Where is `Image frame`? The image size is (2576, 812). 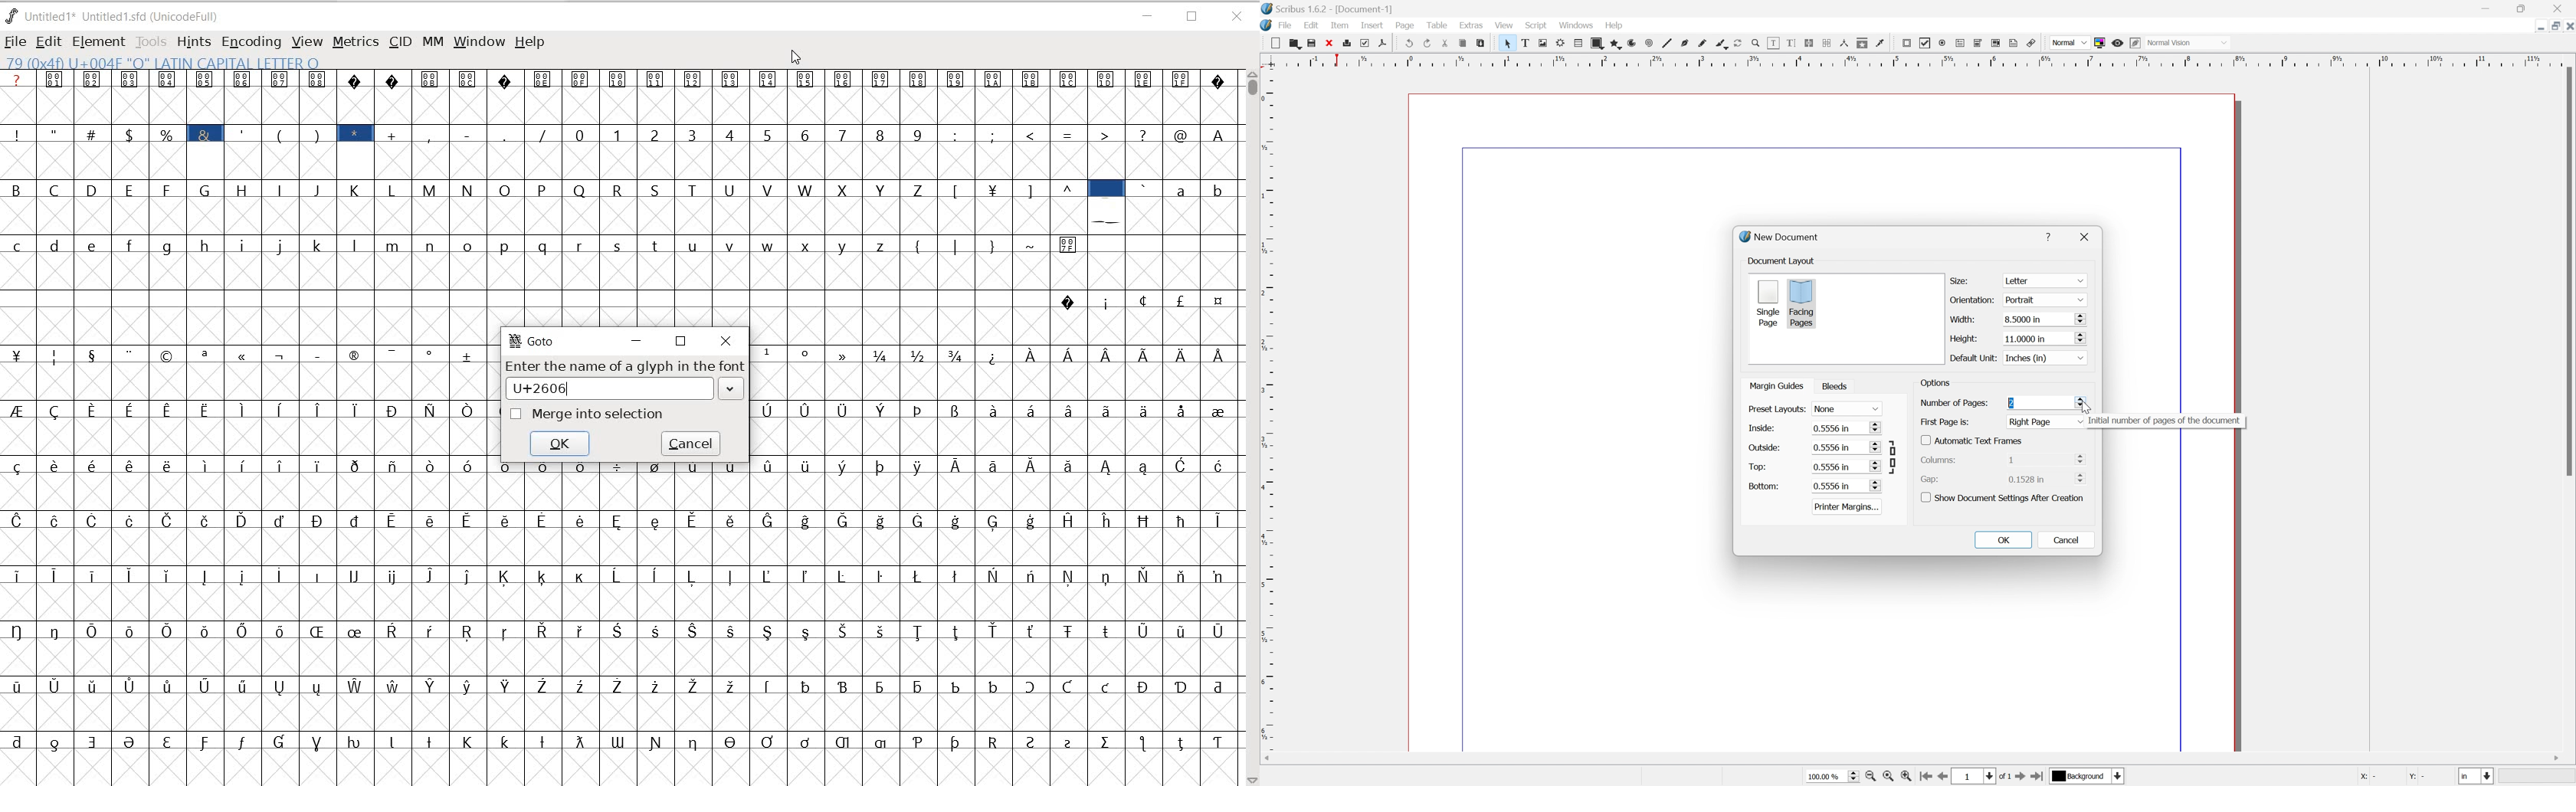 Image frame is located at coordinates (1542, 43).